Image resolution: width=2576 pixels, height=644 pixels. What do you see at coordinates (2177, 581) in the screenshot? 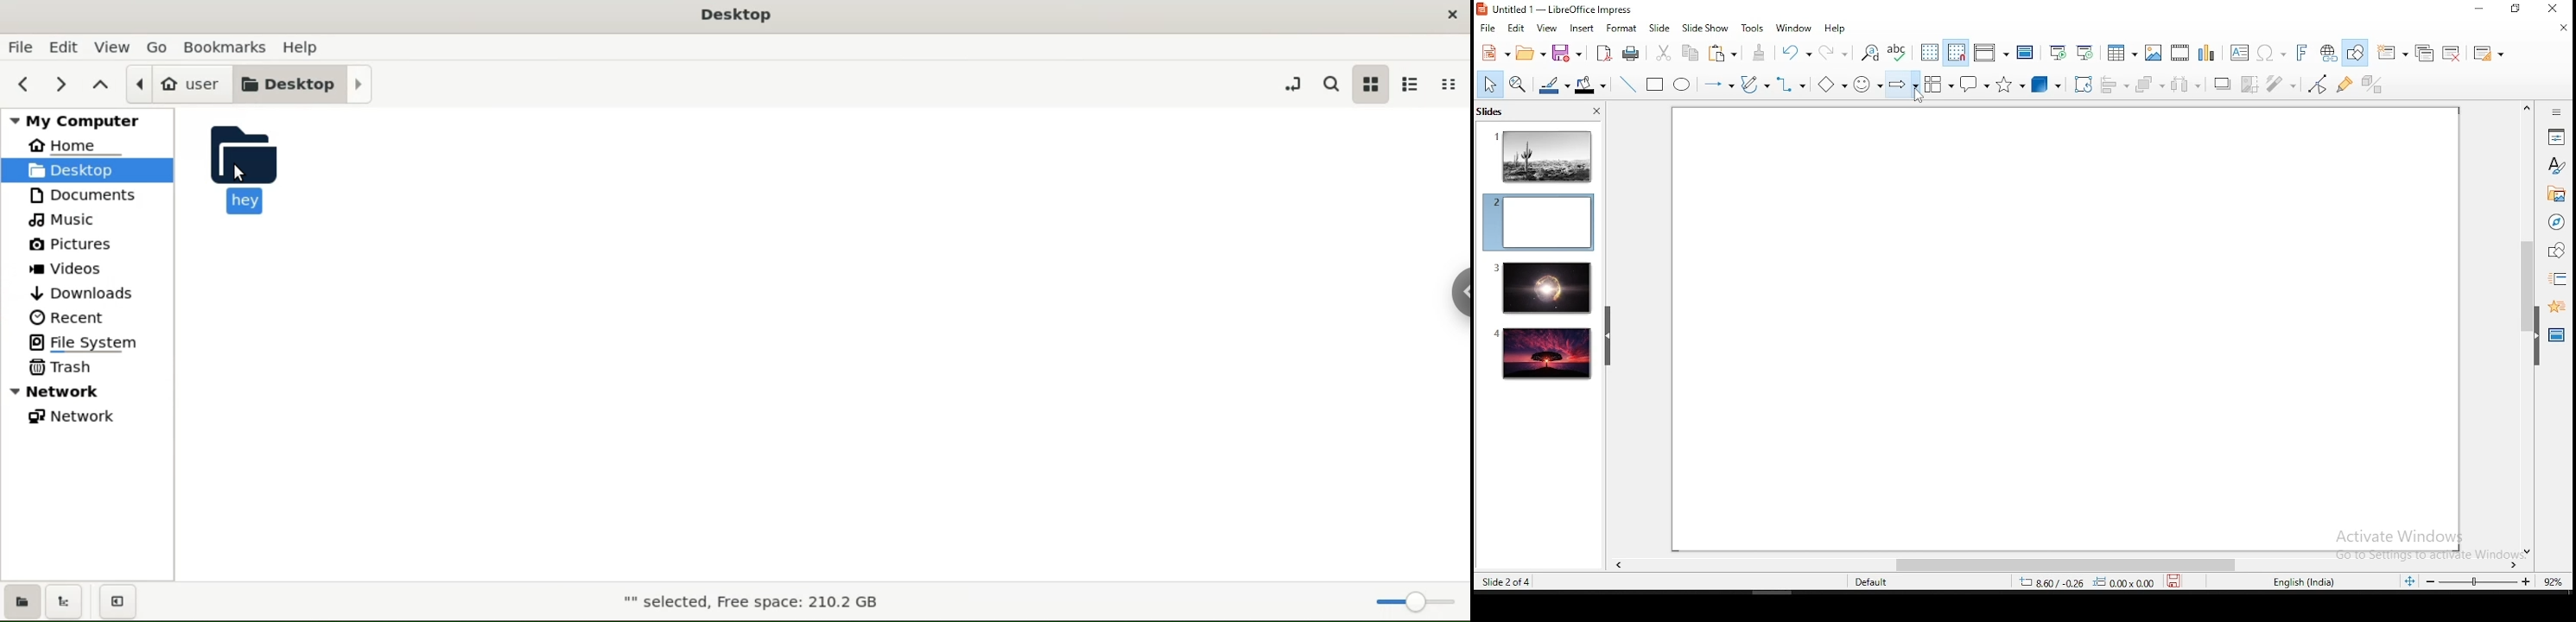
I see `save` at bounding box center [2177, 581].